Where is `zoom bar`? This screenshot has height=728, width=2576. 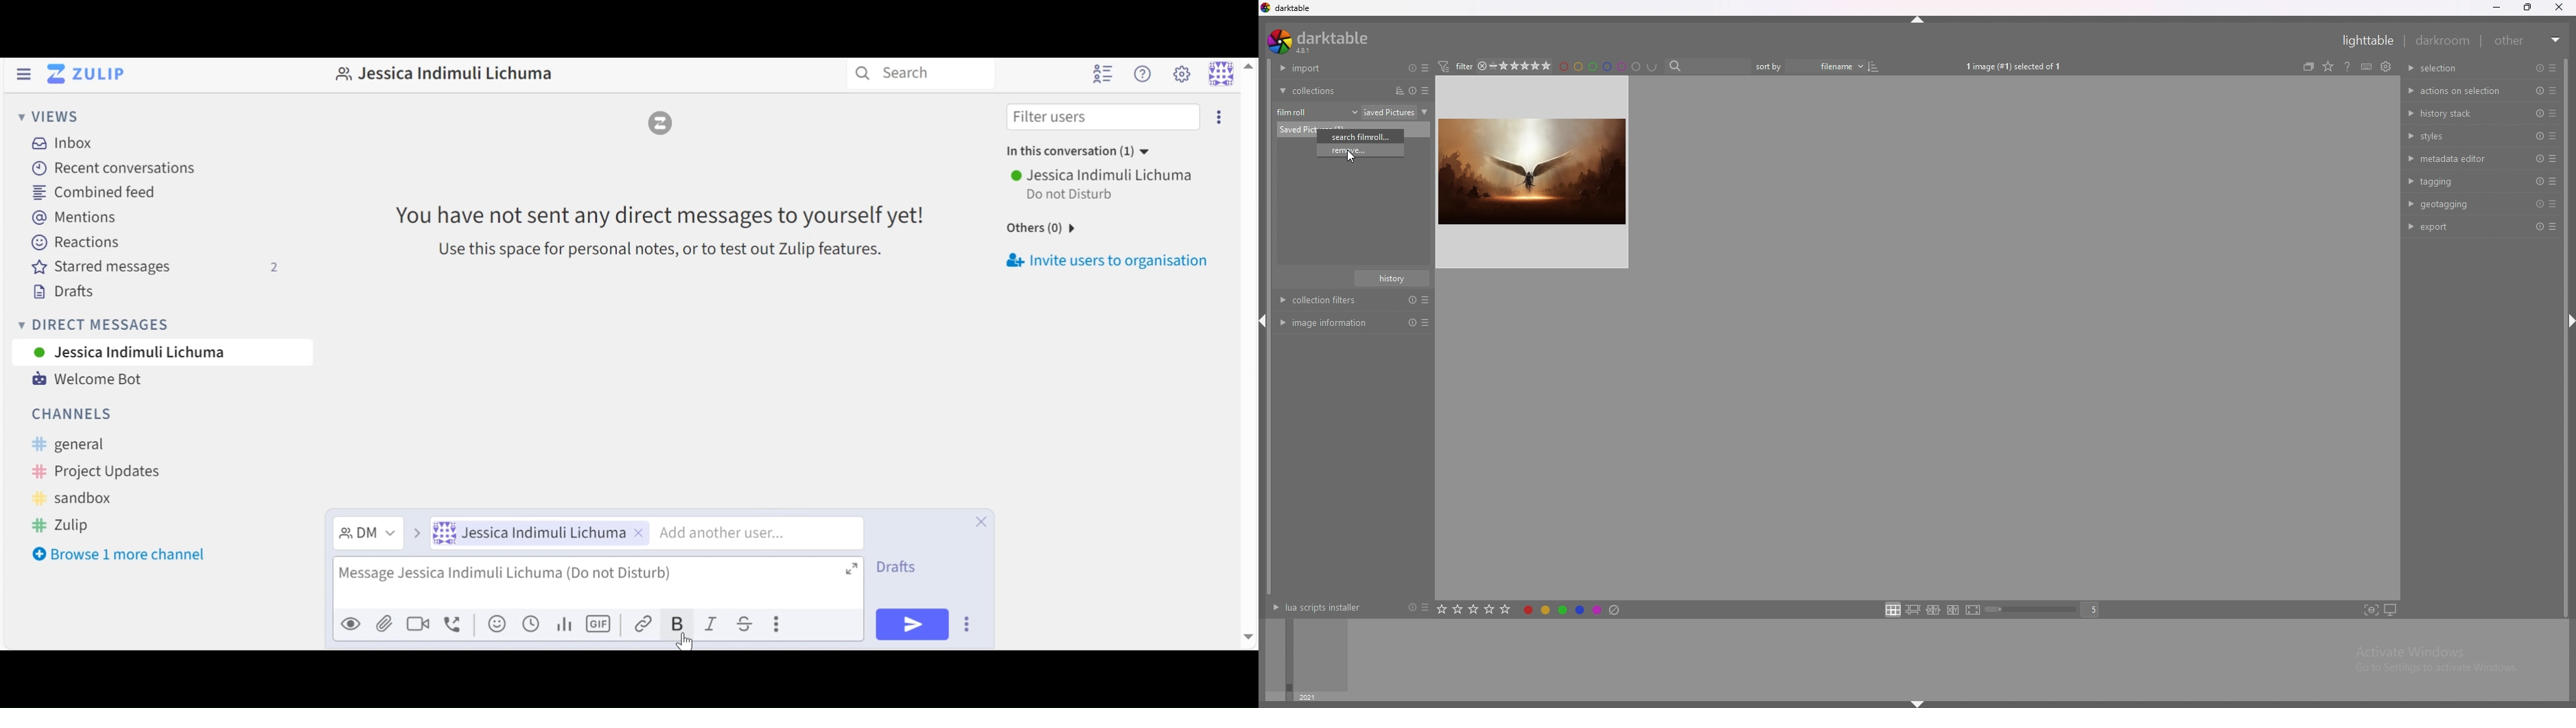
zoom bar is located at coordinates (2033, 611).